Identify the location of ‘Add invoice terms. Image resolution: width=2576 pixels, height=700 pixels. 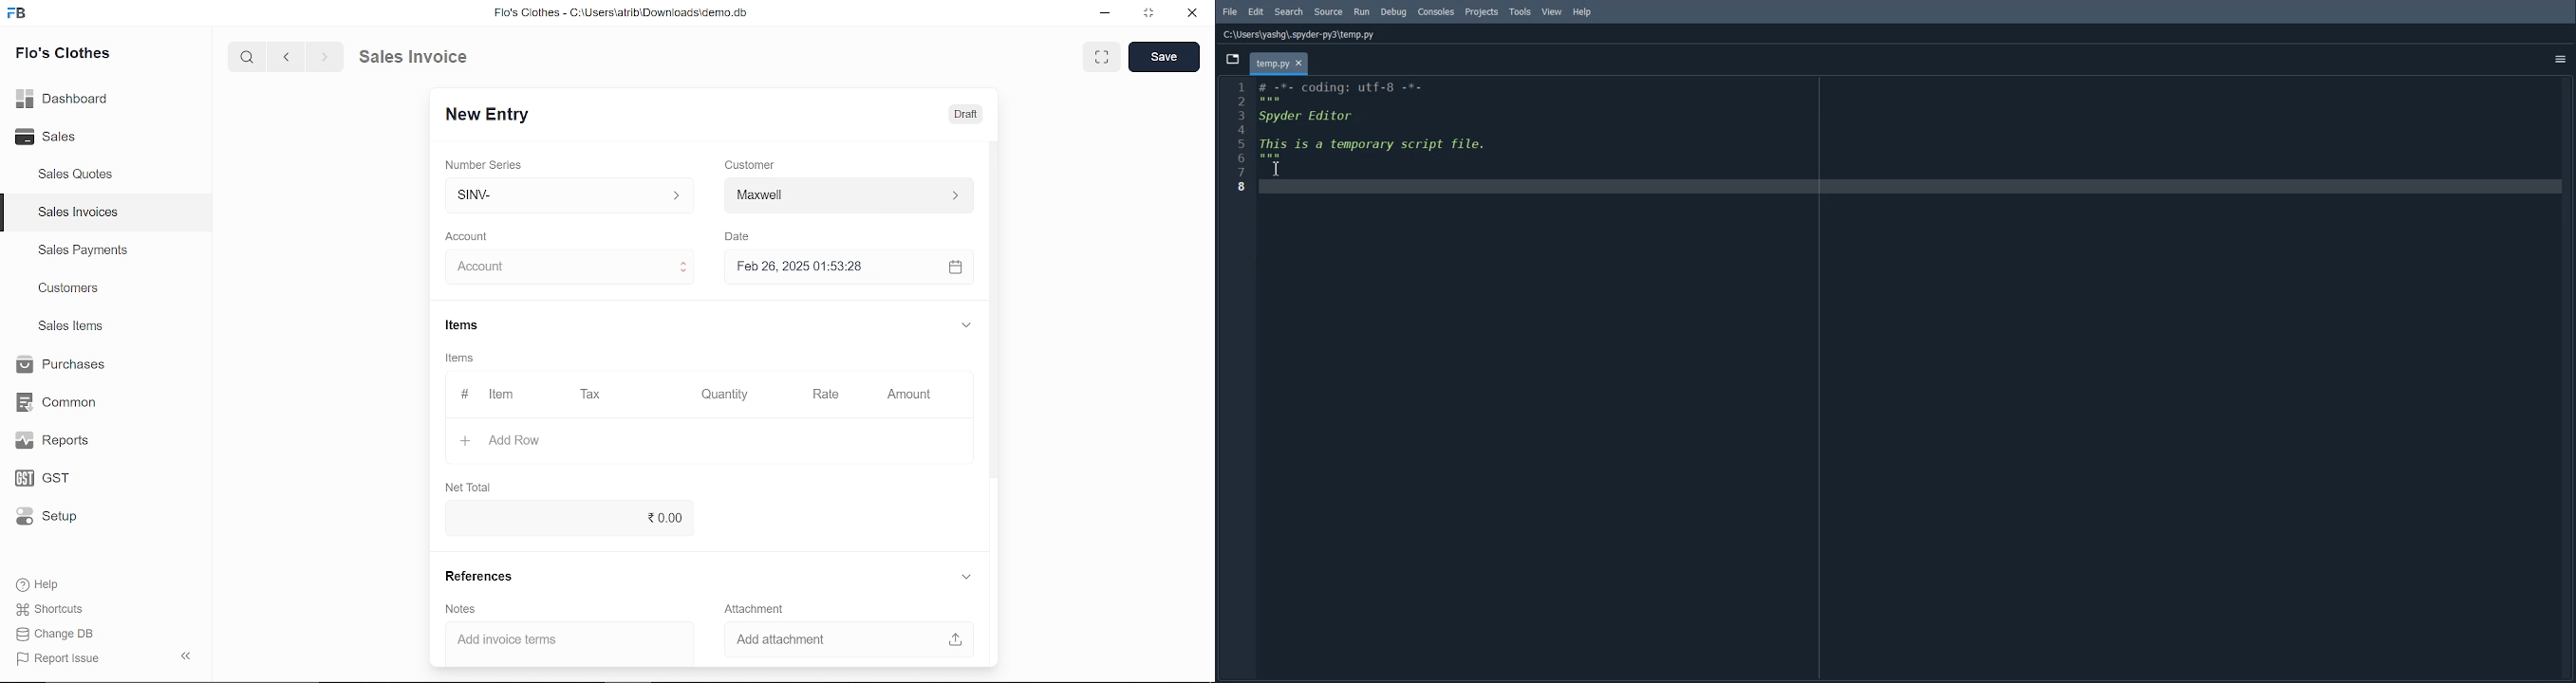
(554, 642).